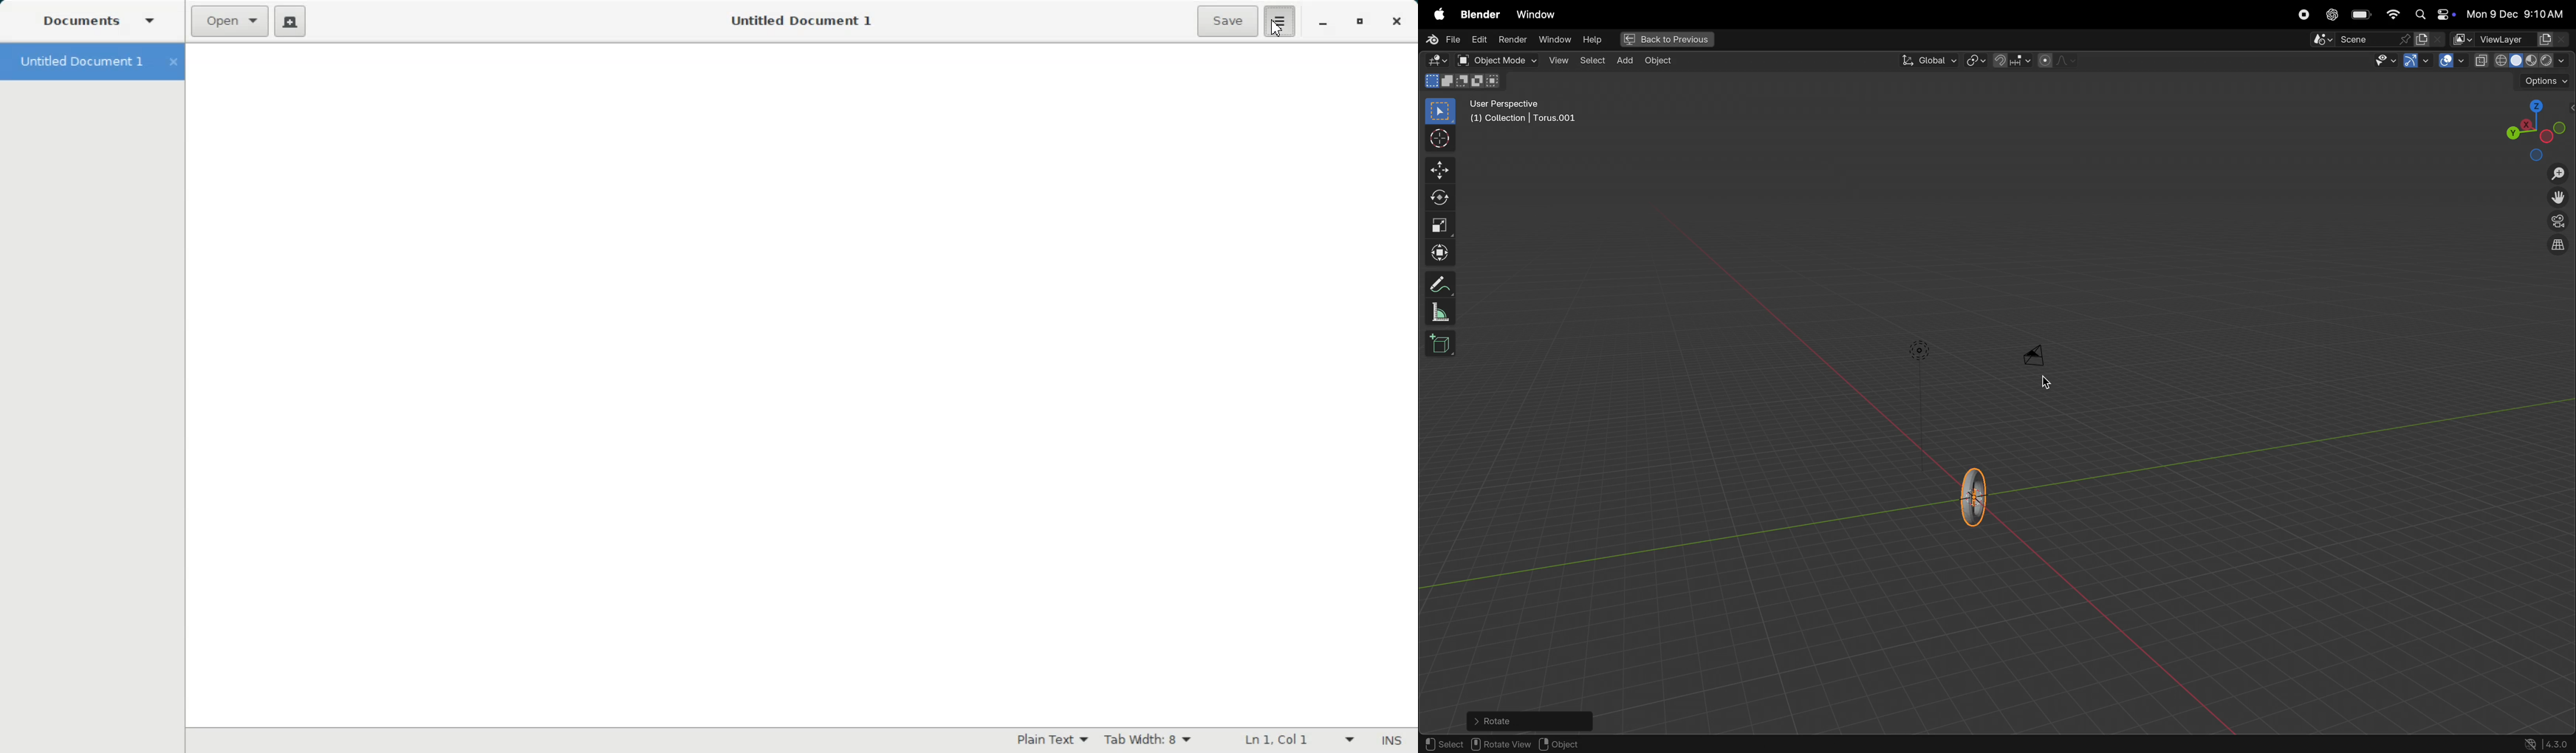  I want to click on zoom in zoom out, so click(2561, 174).